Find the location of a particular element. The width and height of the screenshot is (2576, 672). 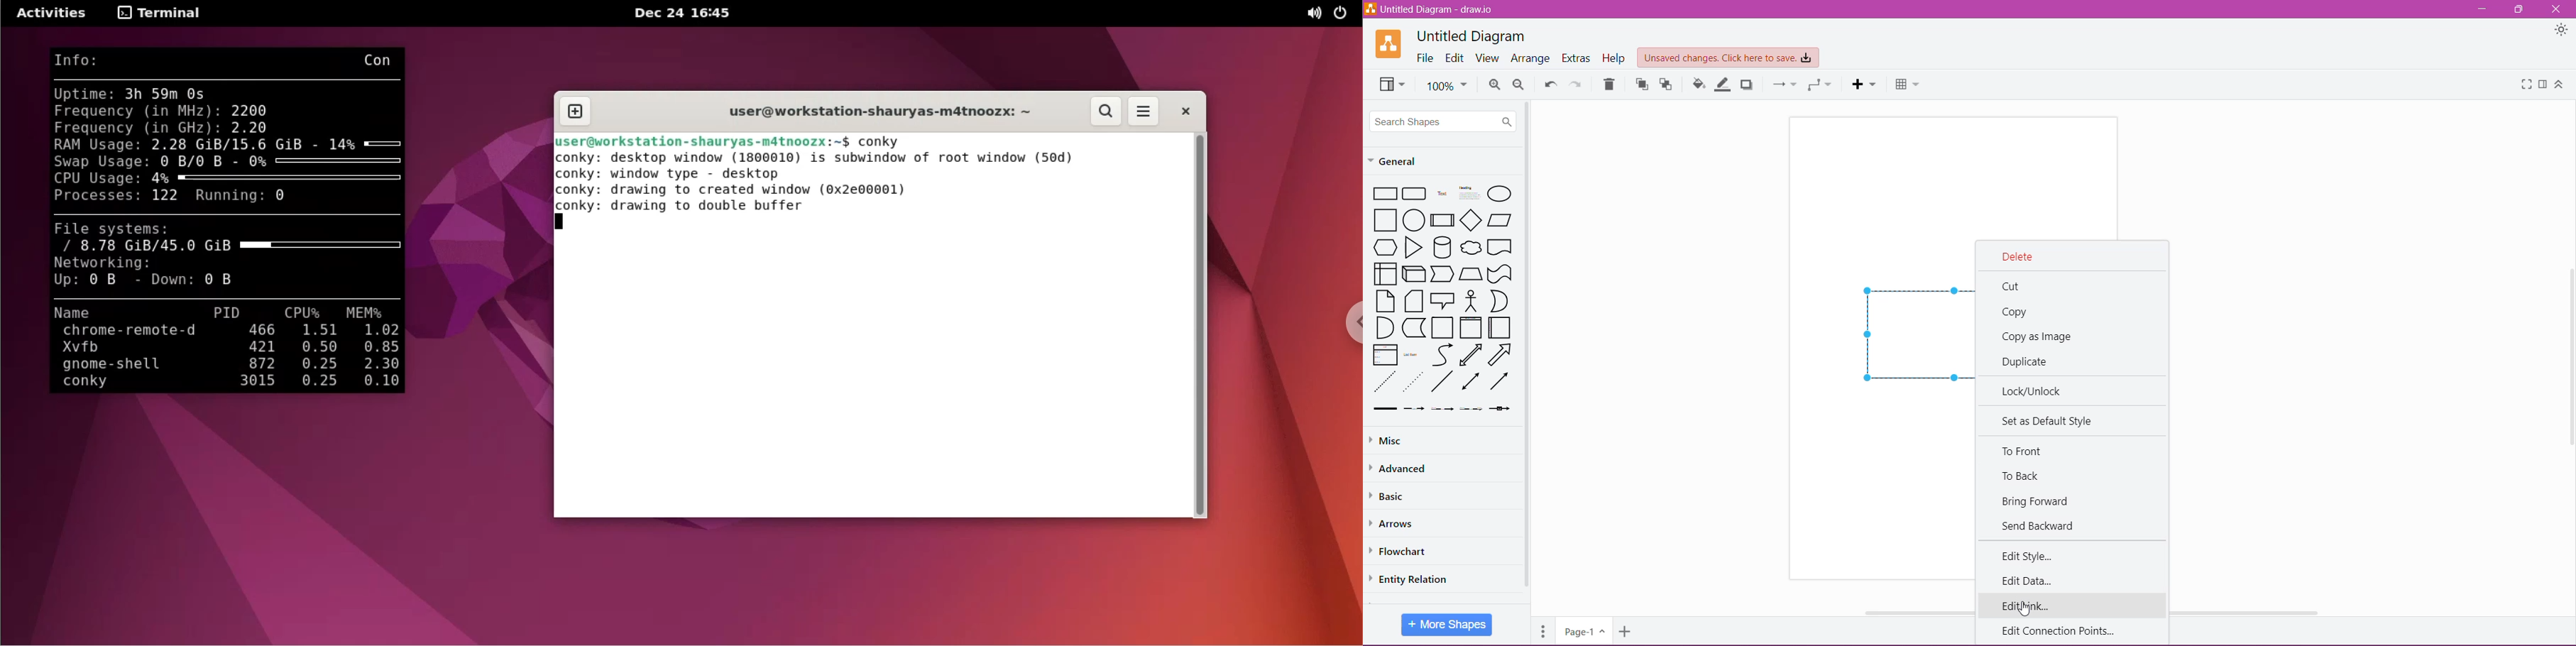

Arrange is located at coordinates (1530, 59).